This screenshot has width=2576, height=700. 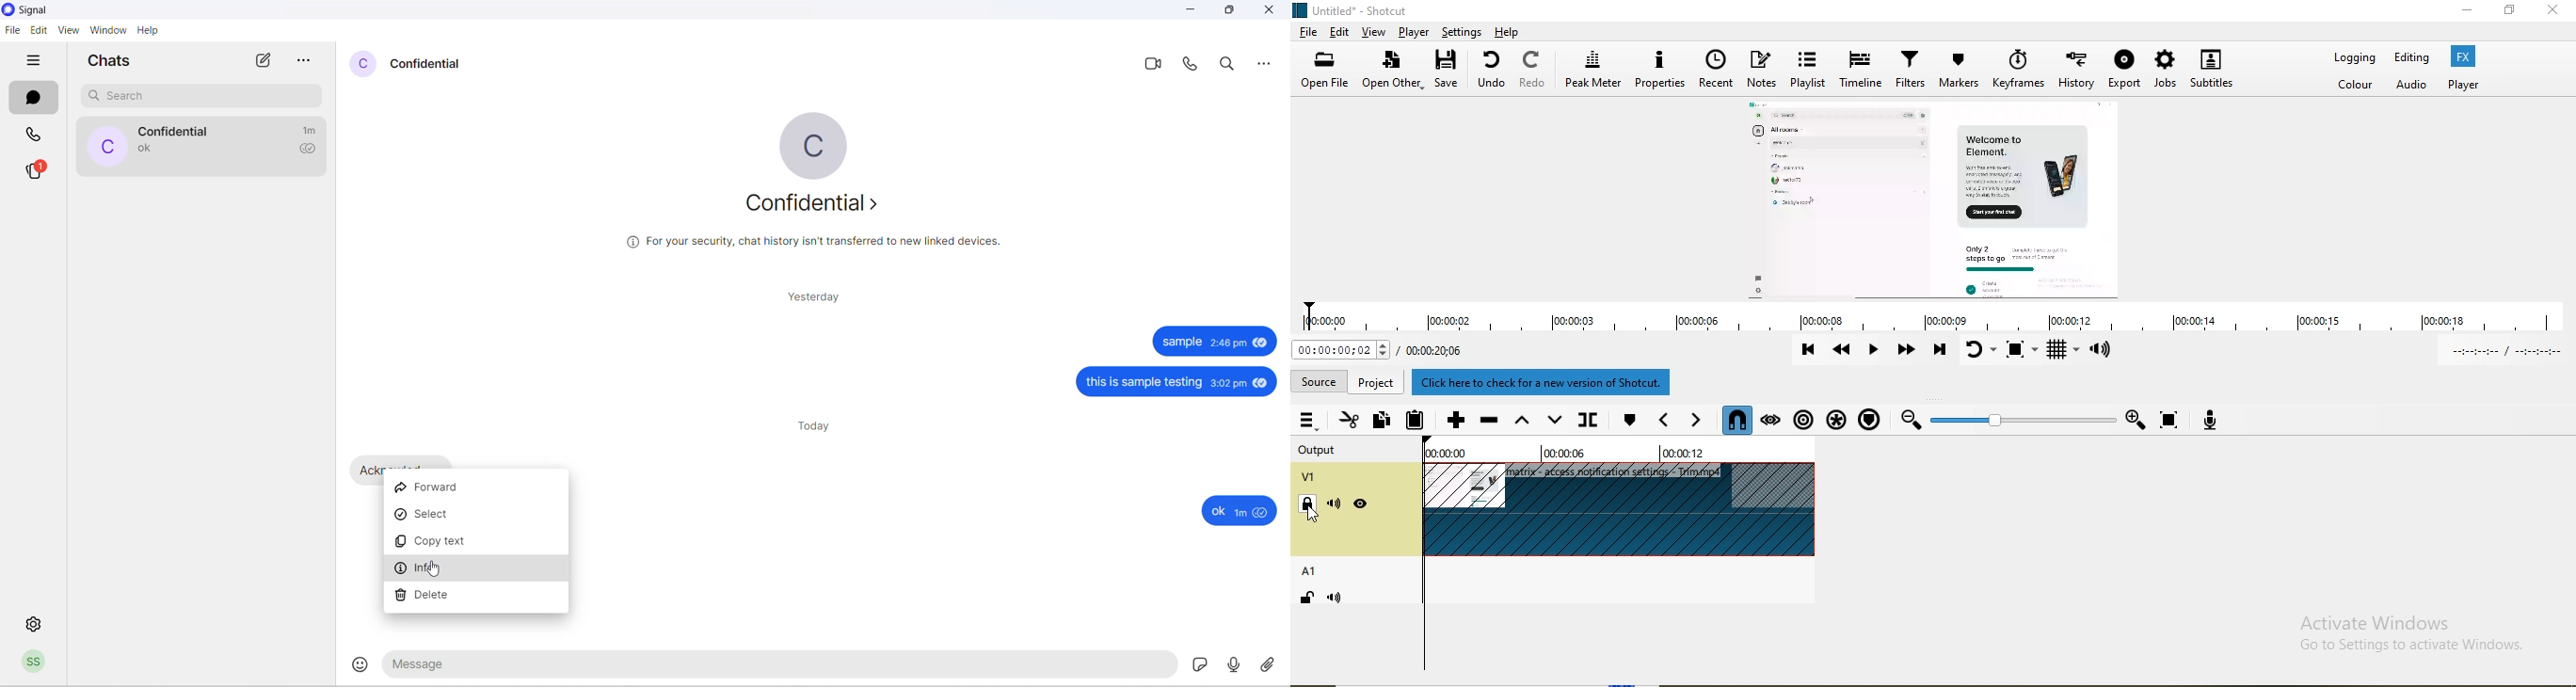 What do you see at coordinates (1350, 421) in the screenshot?
I see `Cut` at bounding box center [1350, 421].